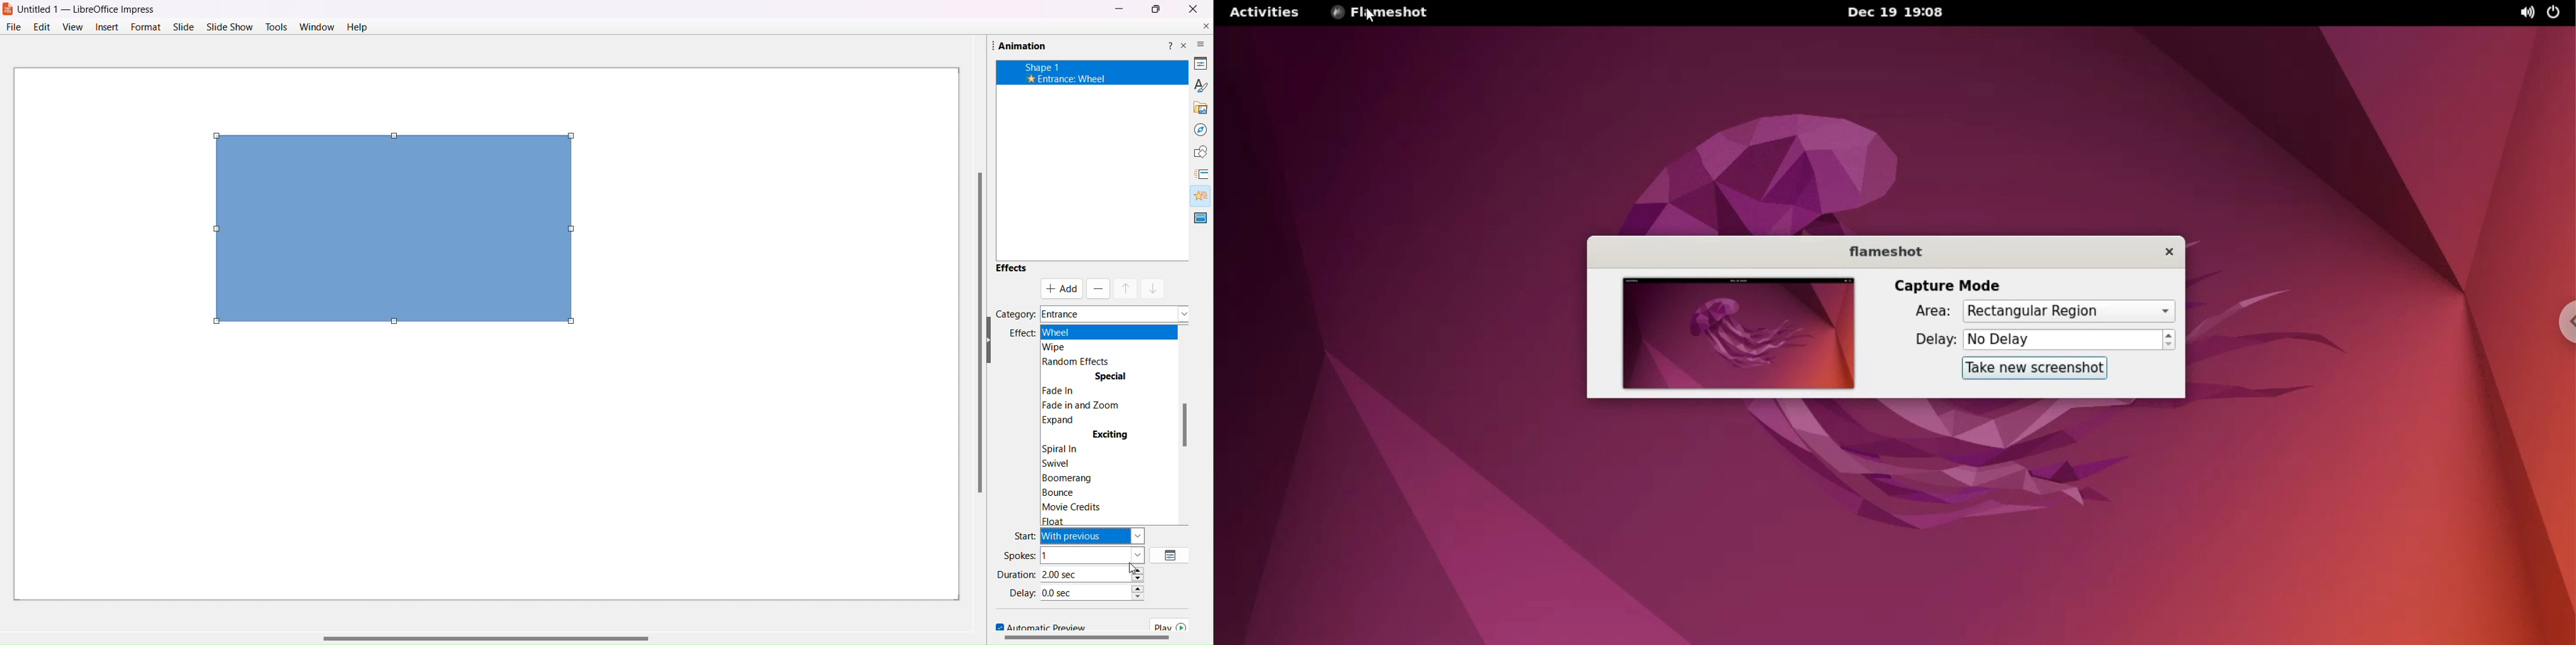  I want to click on Shapes, so click(1196, 152).